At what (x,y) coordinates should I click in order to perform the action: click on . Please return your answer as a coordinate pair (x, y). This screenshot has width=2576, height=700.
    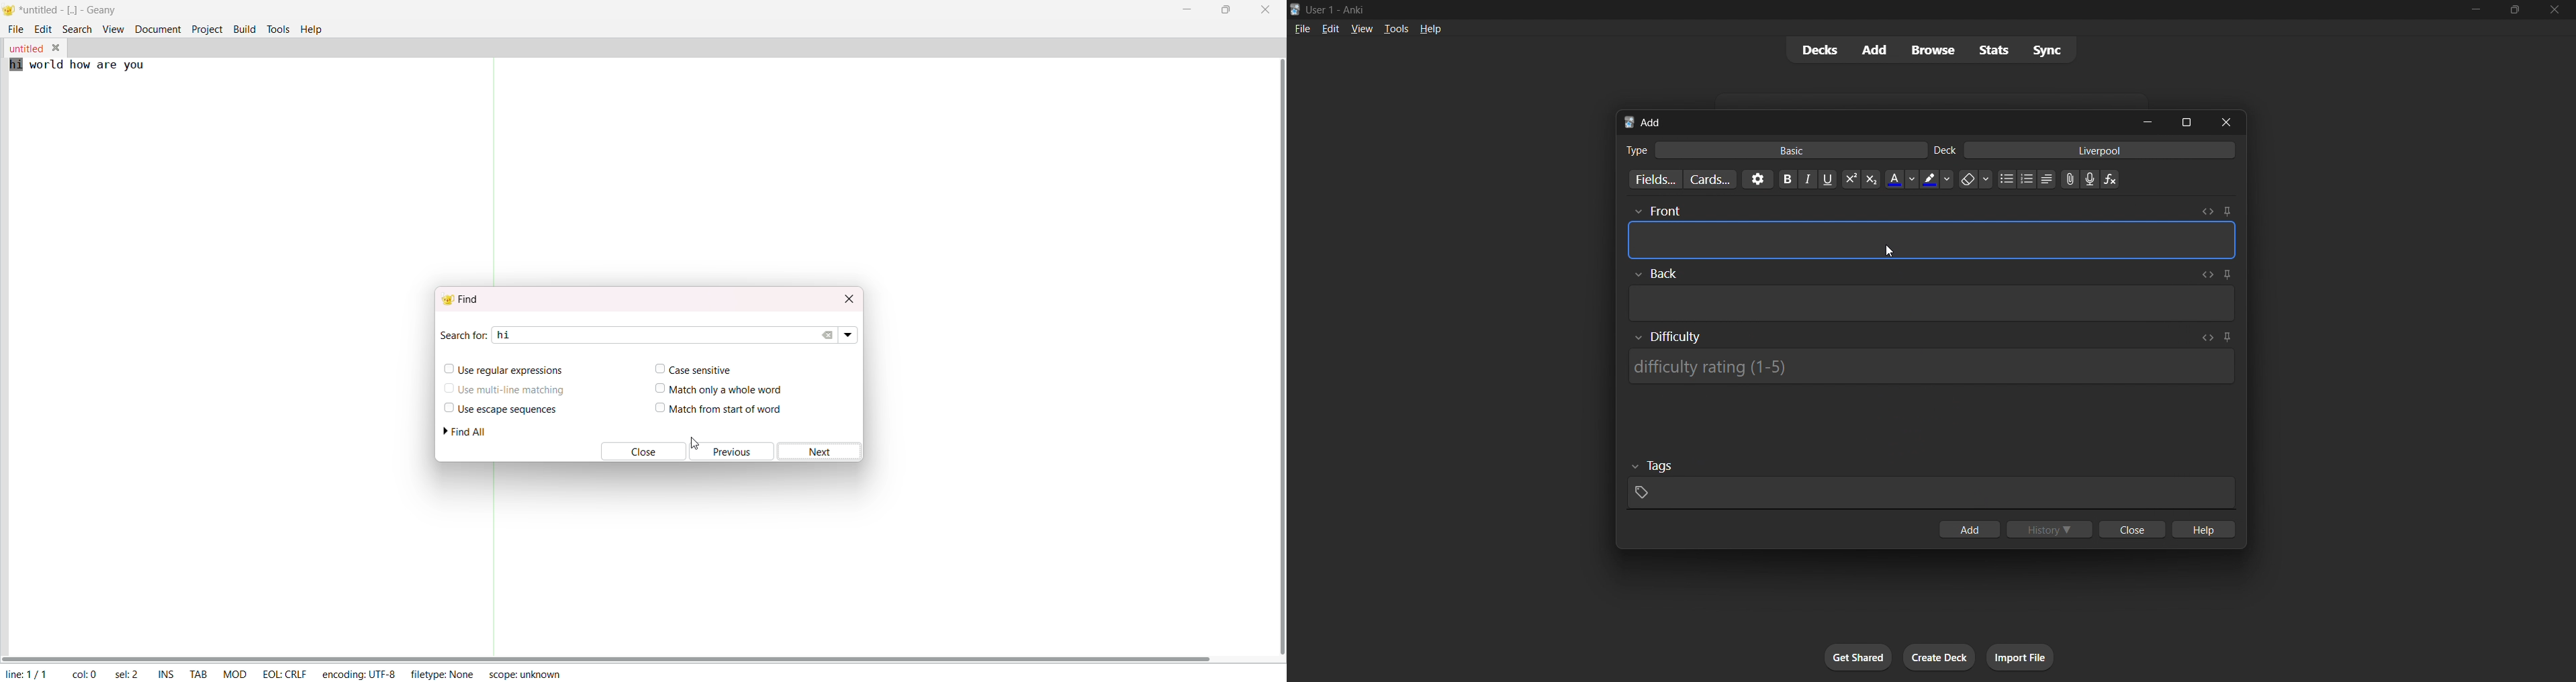
    Looking at the image, I should click on (1653, 467).